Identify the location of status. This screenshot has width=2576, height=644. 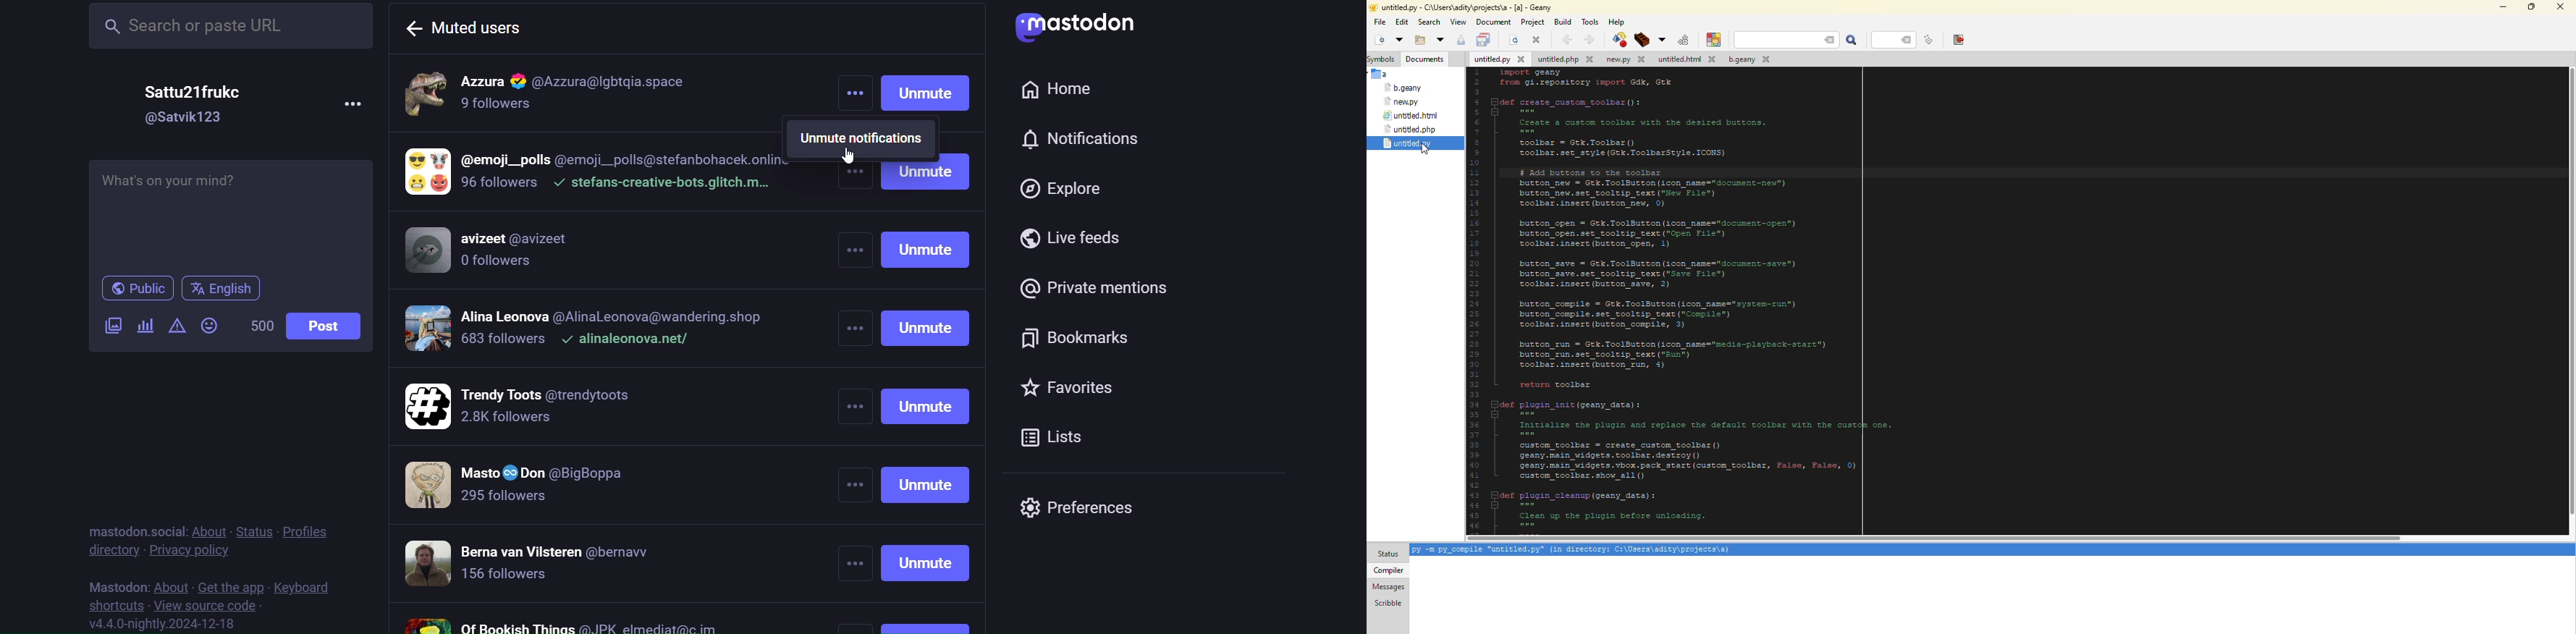
(1388, 554).